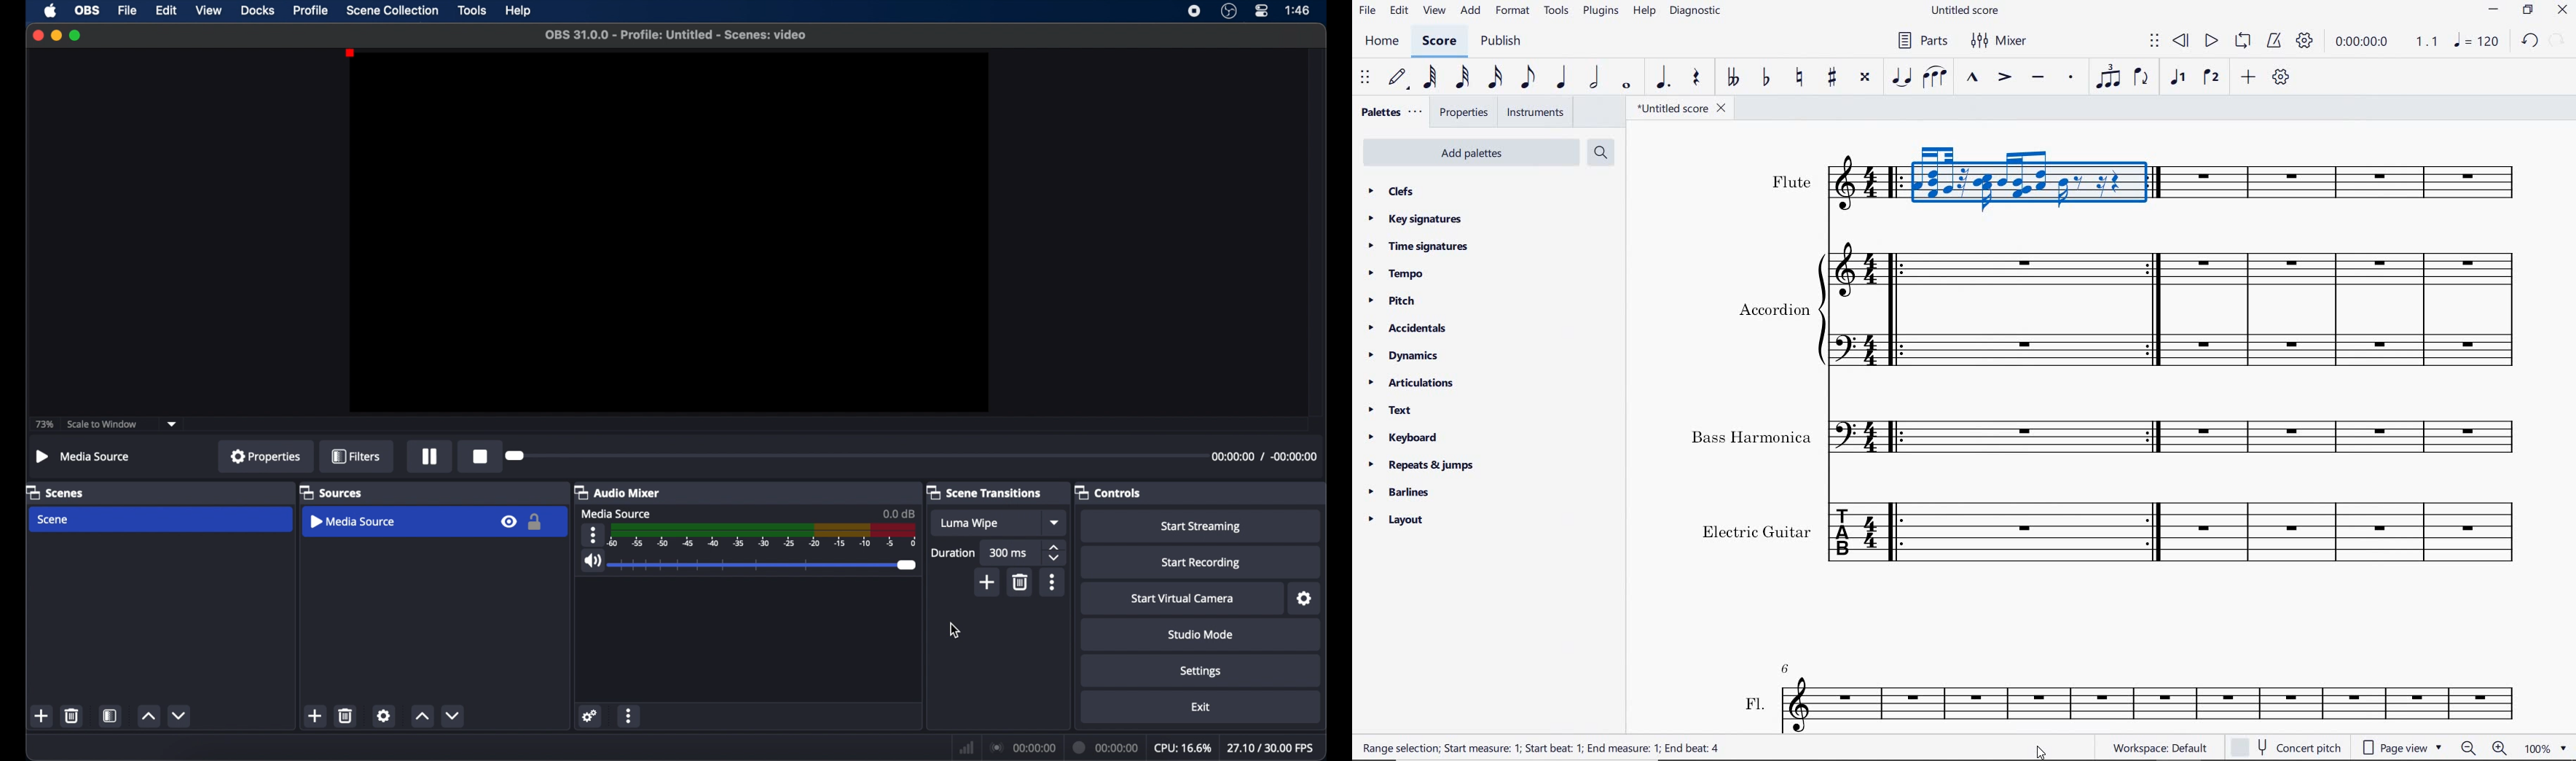 This screenshot has height=784, width=2576. What do you see at coordinates (149, 716) in the screenshot?
I see `increment` at bounding box center [149, 716].